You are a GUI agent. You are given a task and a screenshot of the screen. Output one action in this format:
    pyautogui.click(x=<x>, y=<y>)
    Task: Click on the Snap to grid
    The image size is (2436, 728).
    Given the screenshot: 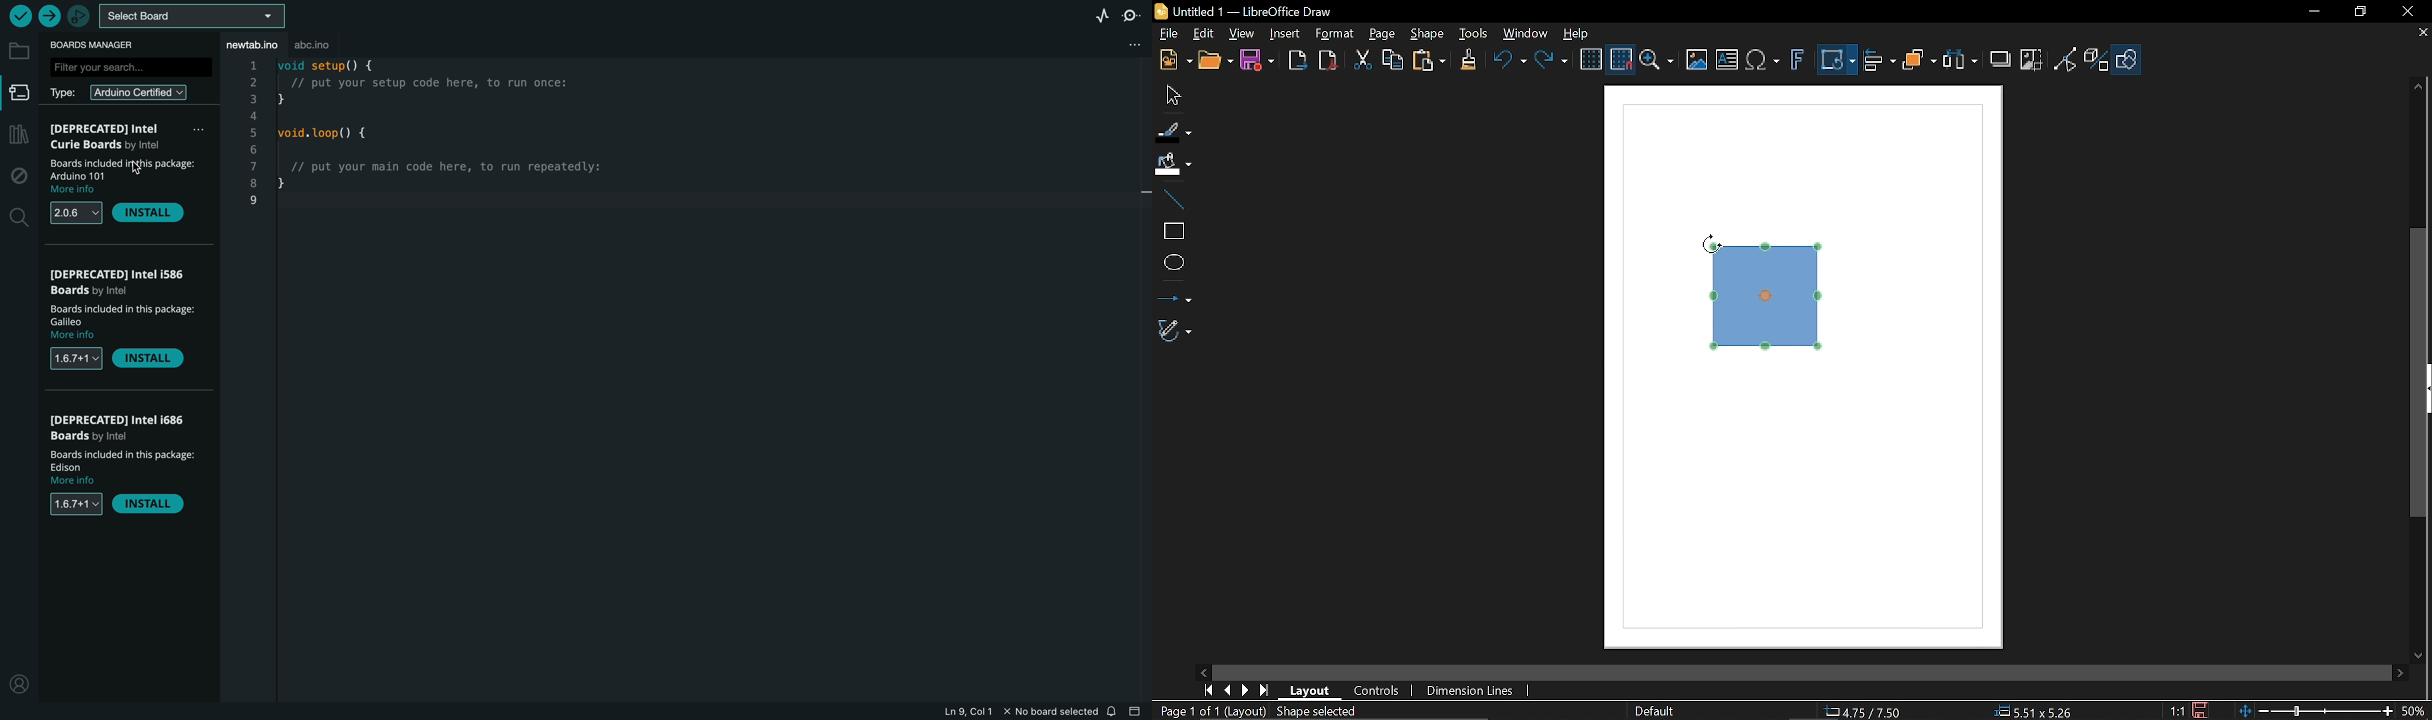 What is the action you would take?
    pyautogui.click(x=1622, y=60)
    